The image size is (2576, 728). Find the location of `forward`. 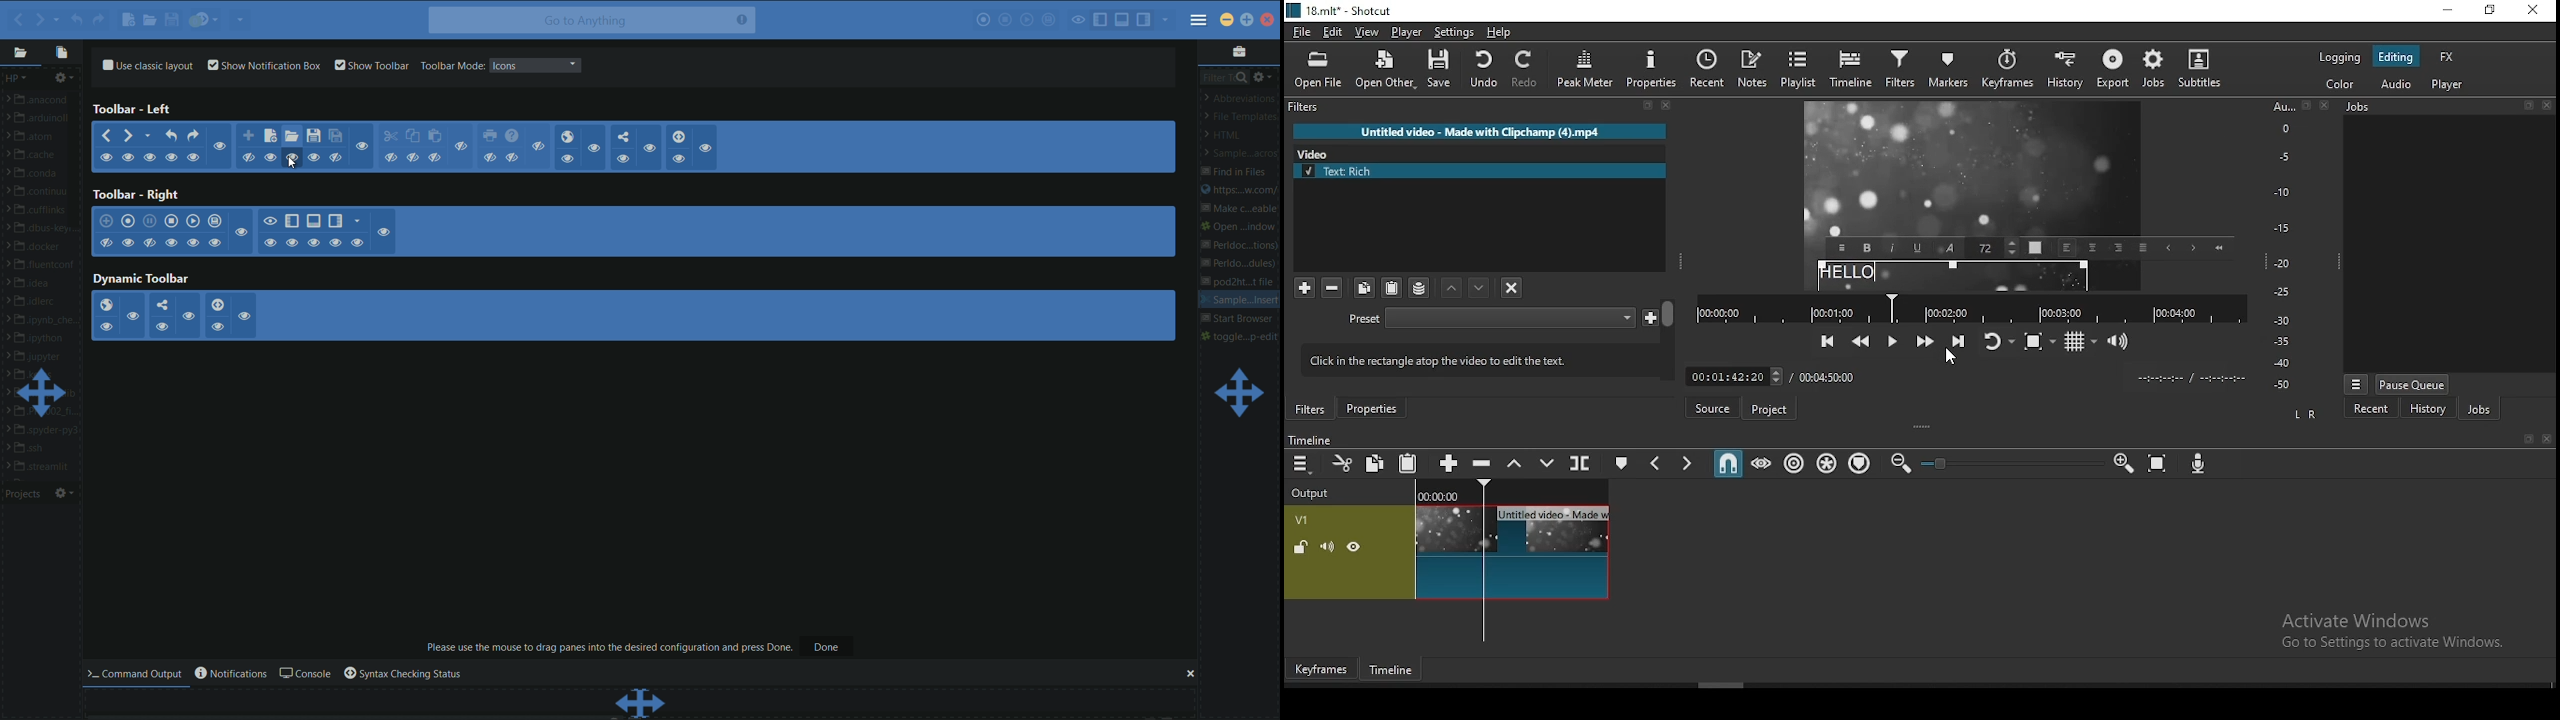

forward is located at coordinates (129, 136).